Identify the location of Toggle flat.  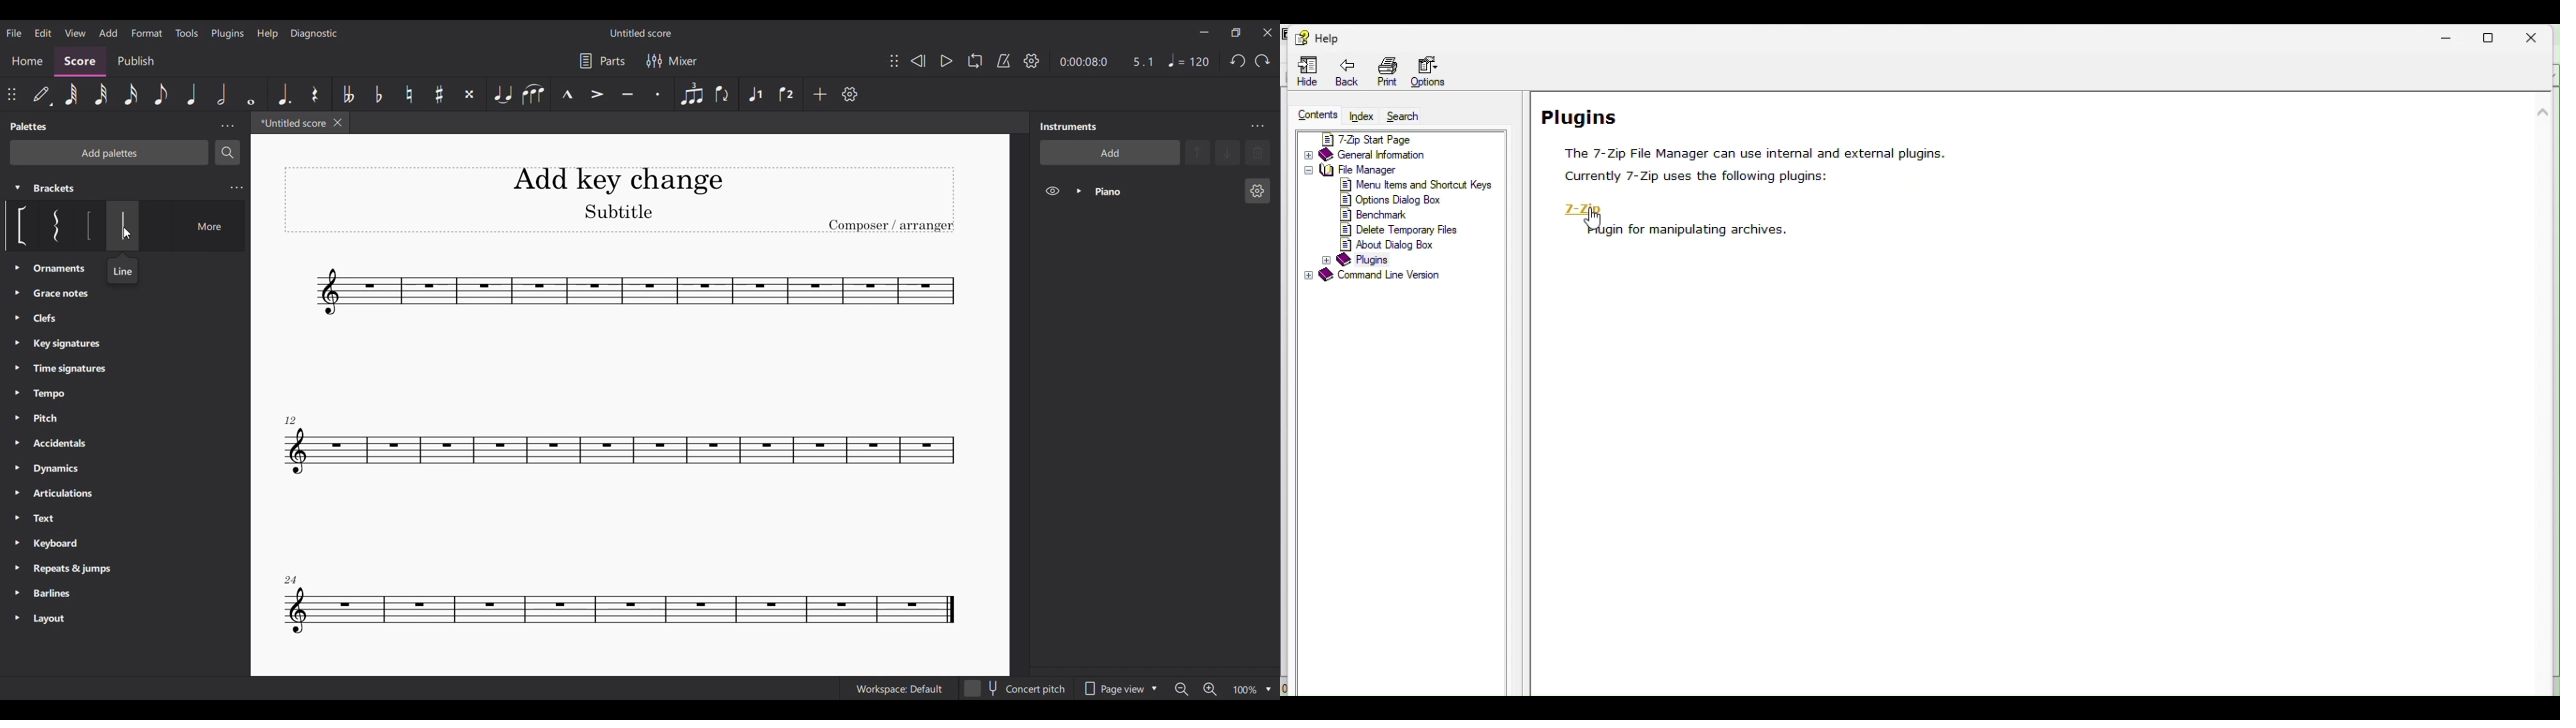
(379, 95).